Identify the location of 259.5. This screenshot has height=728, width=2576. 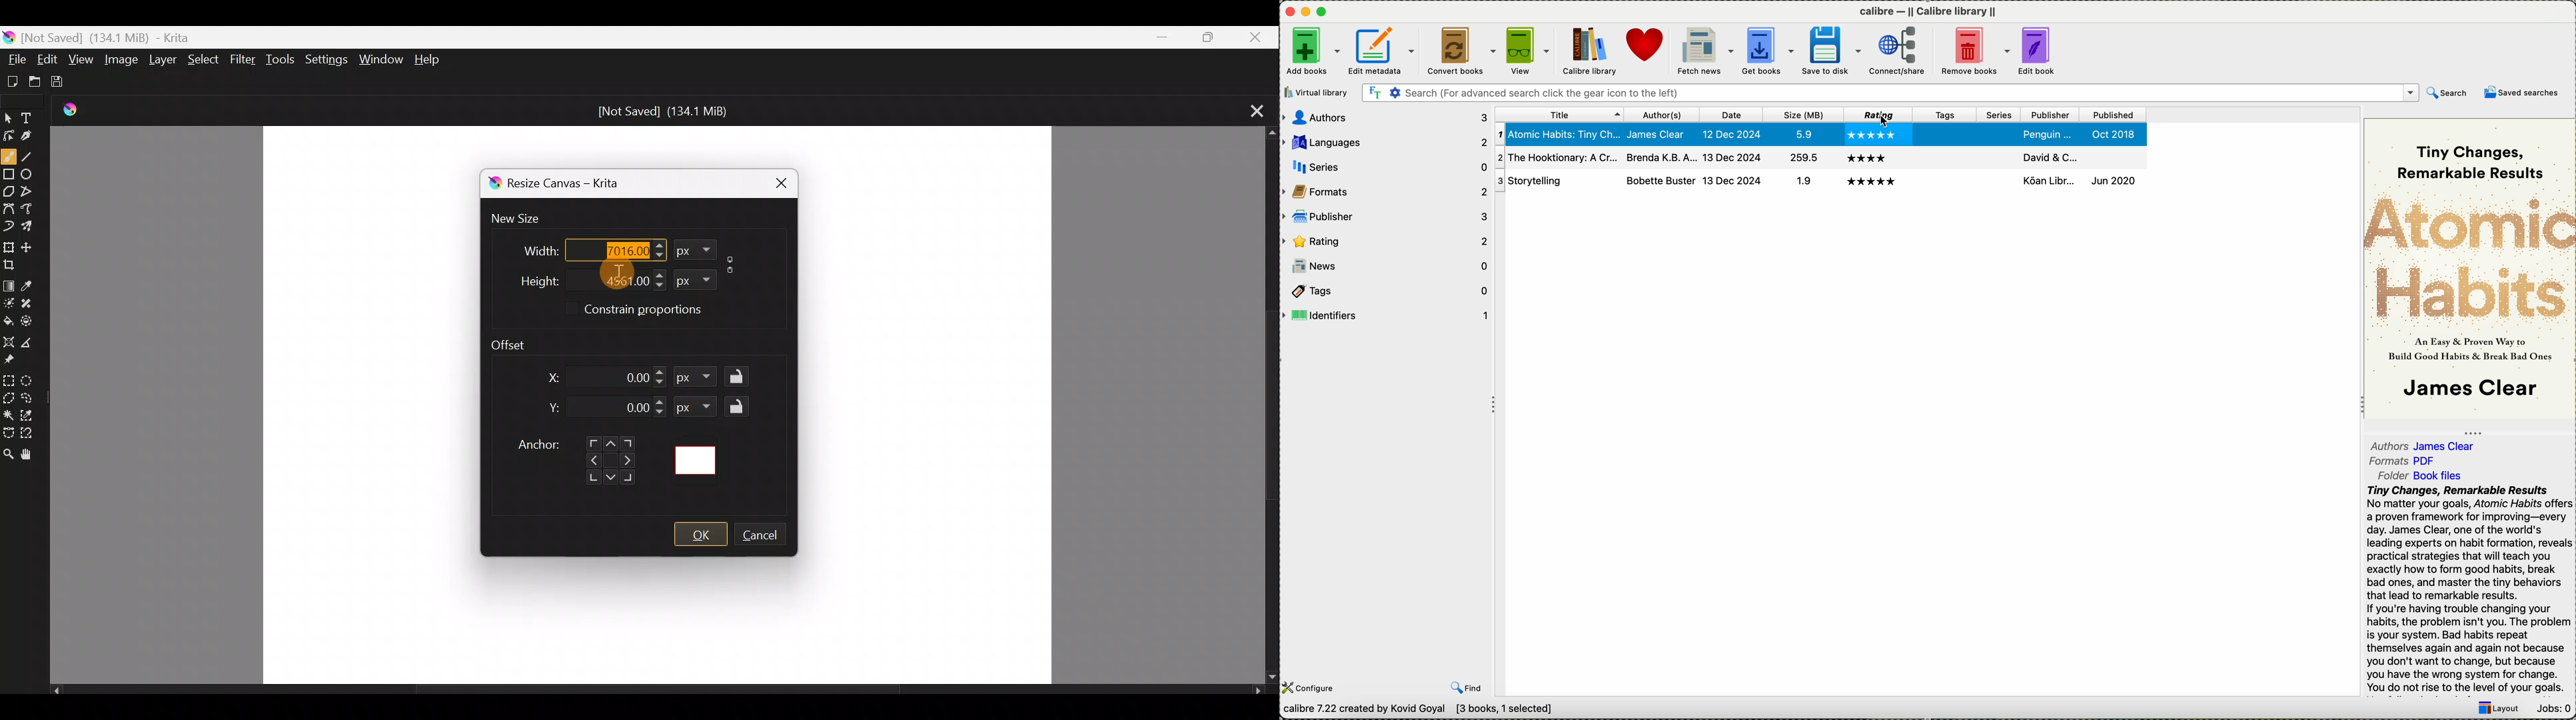
(1802, 159).